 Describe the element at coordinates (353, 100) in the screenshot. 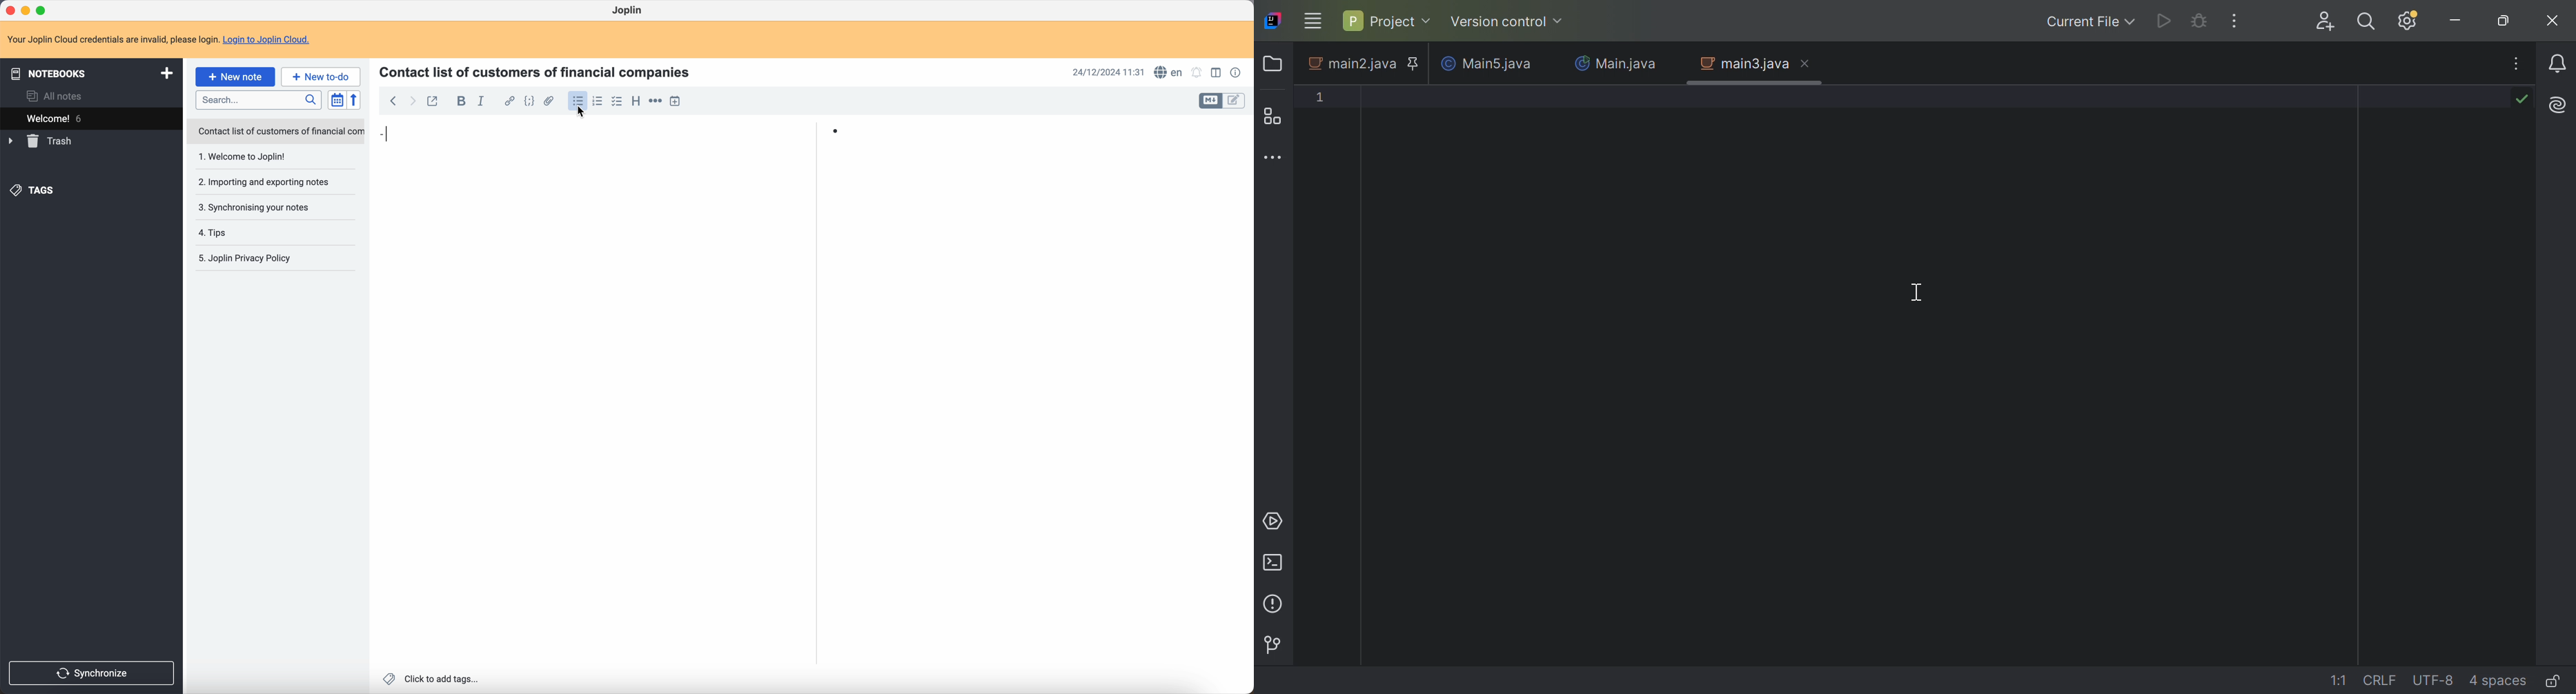

I see `reverse sort order` at that location.